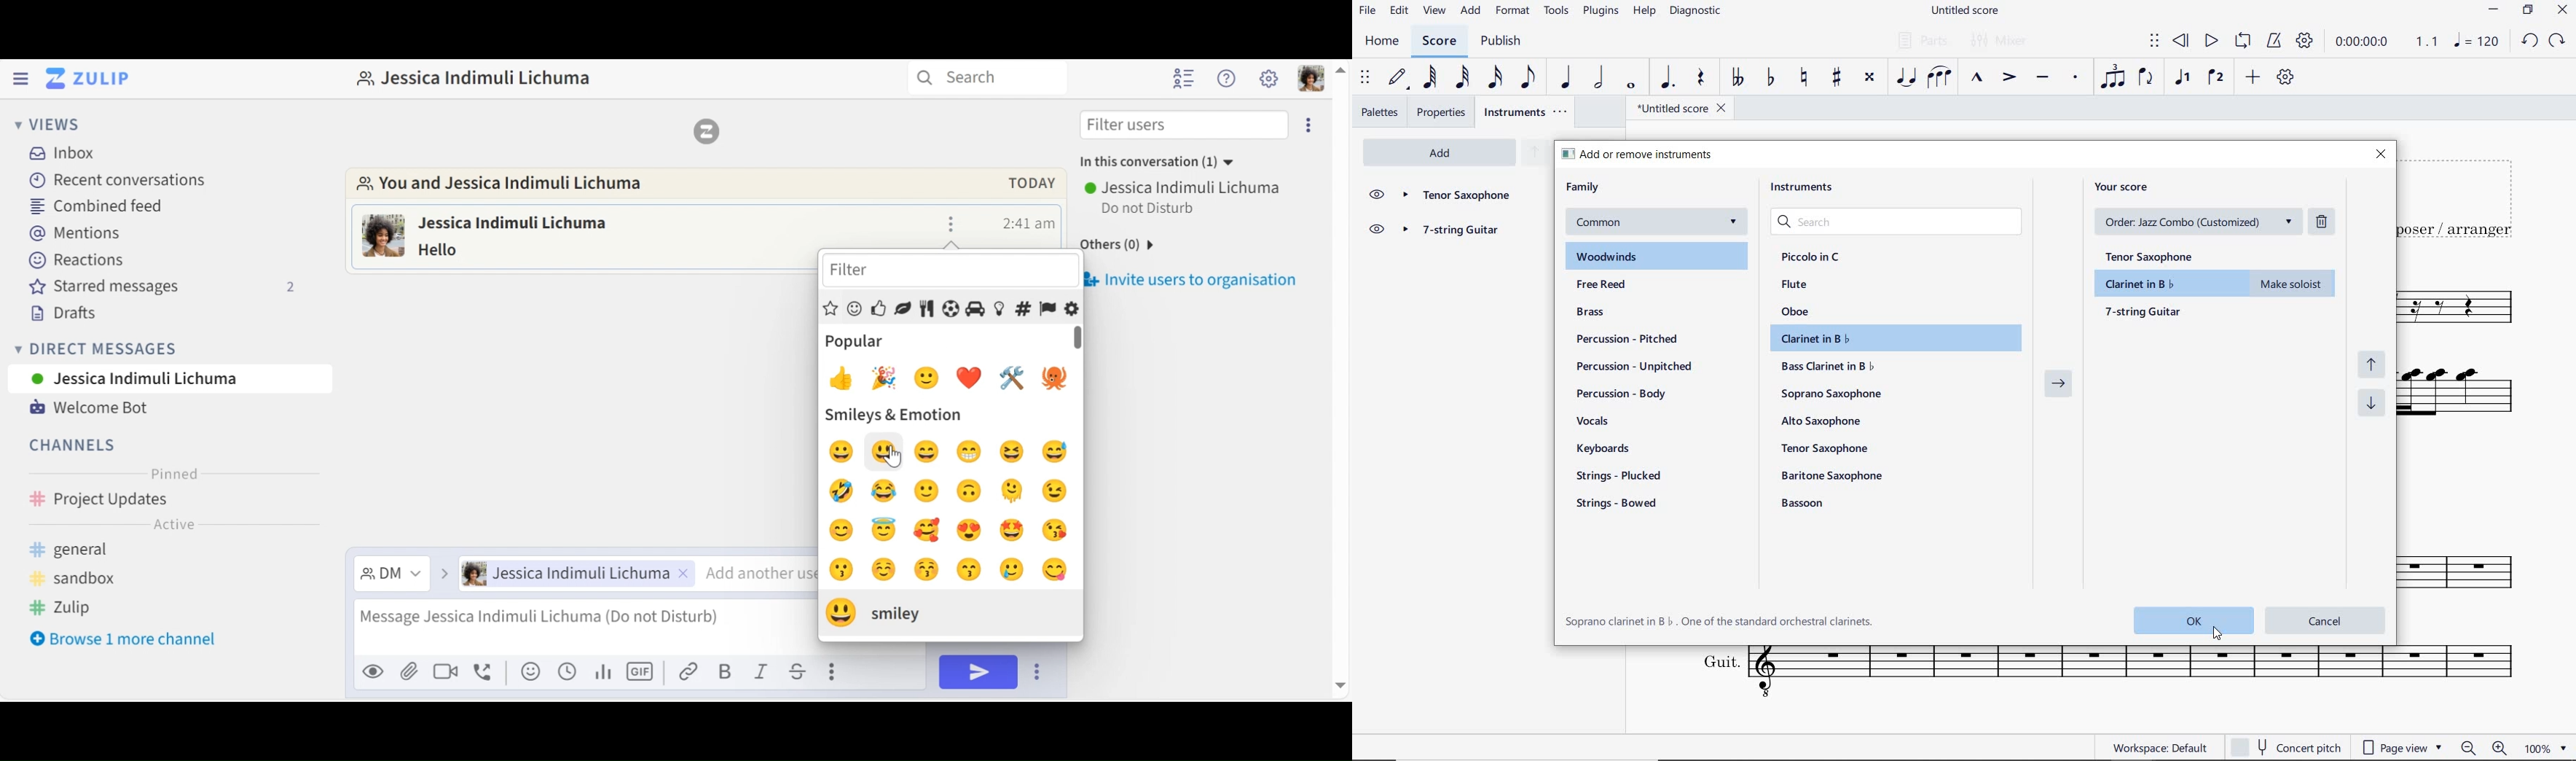  Describe the element at coordinates (1440, 153) in the screenshot. I see `add instrument` at that location.